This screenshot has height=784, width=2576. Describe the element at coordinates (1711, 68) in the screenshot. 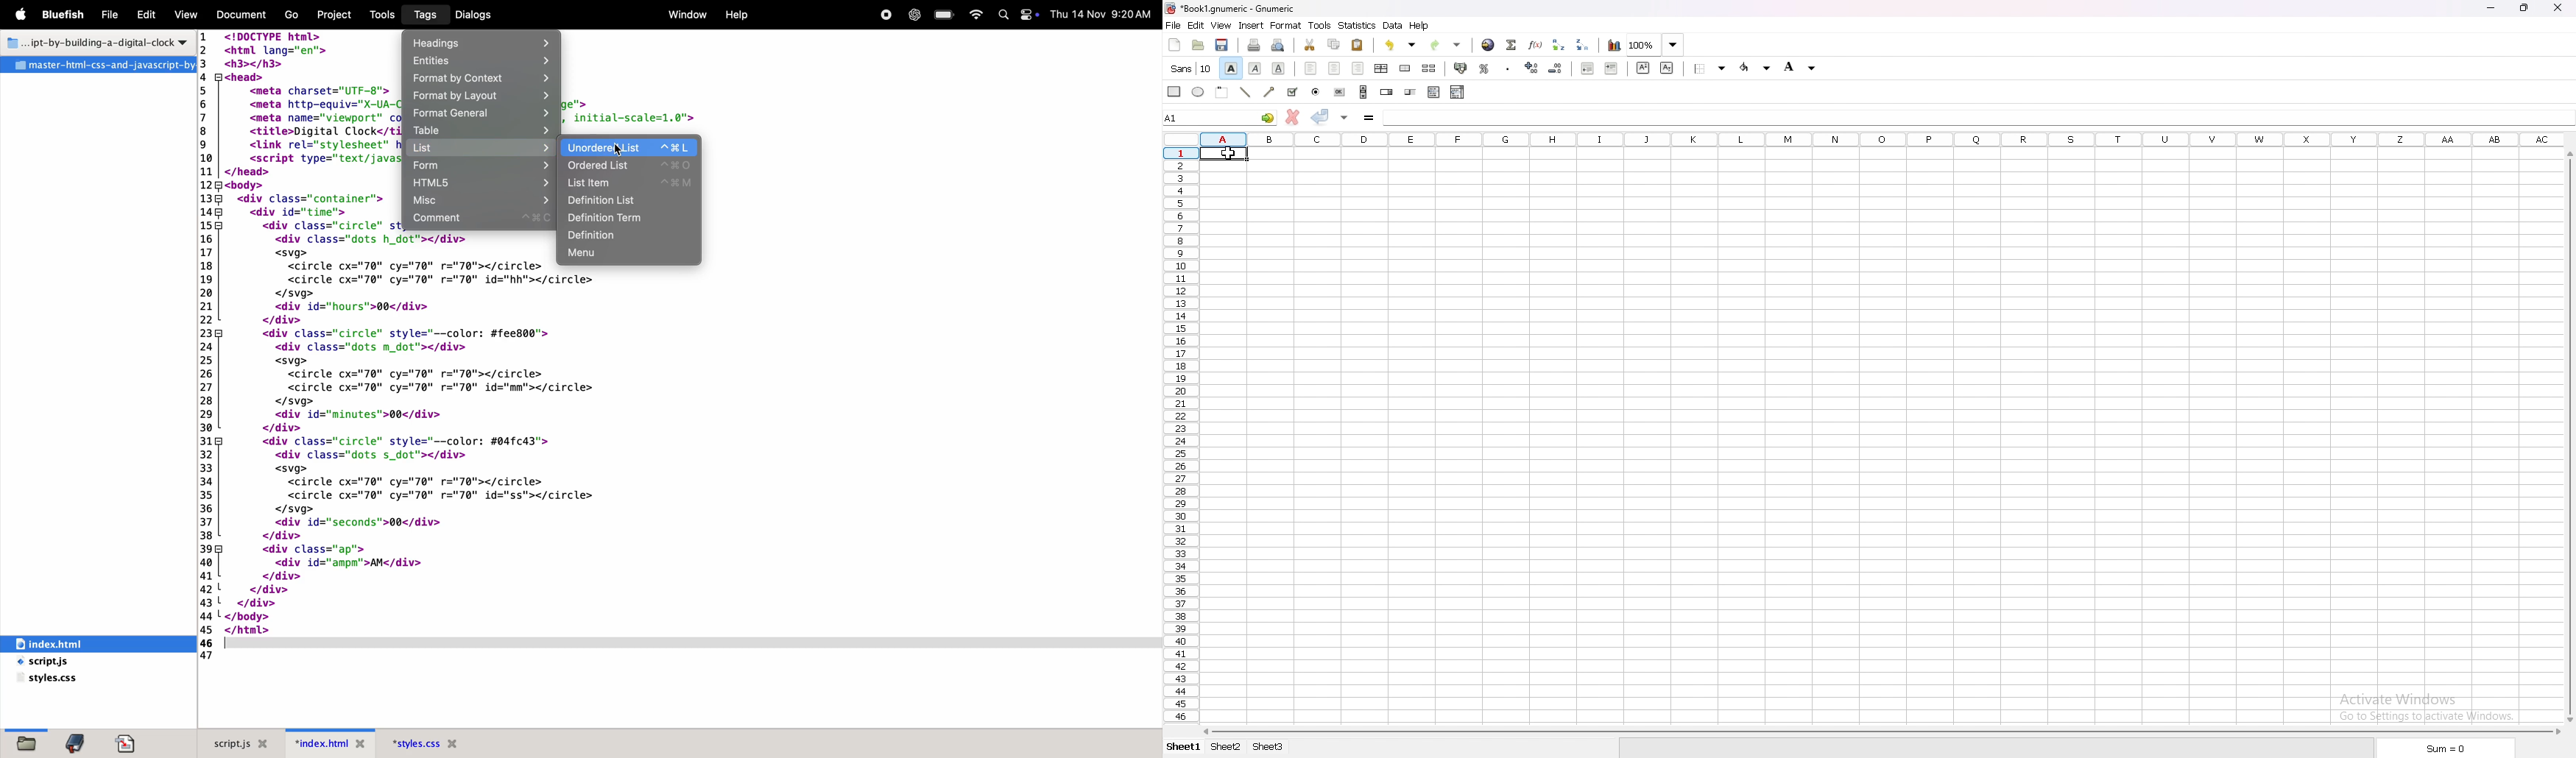

I see `border` at that location.